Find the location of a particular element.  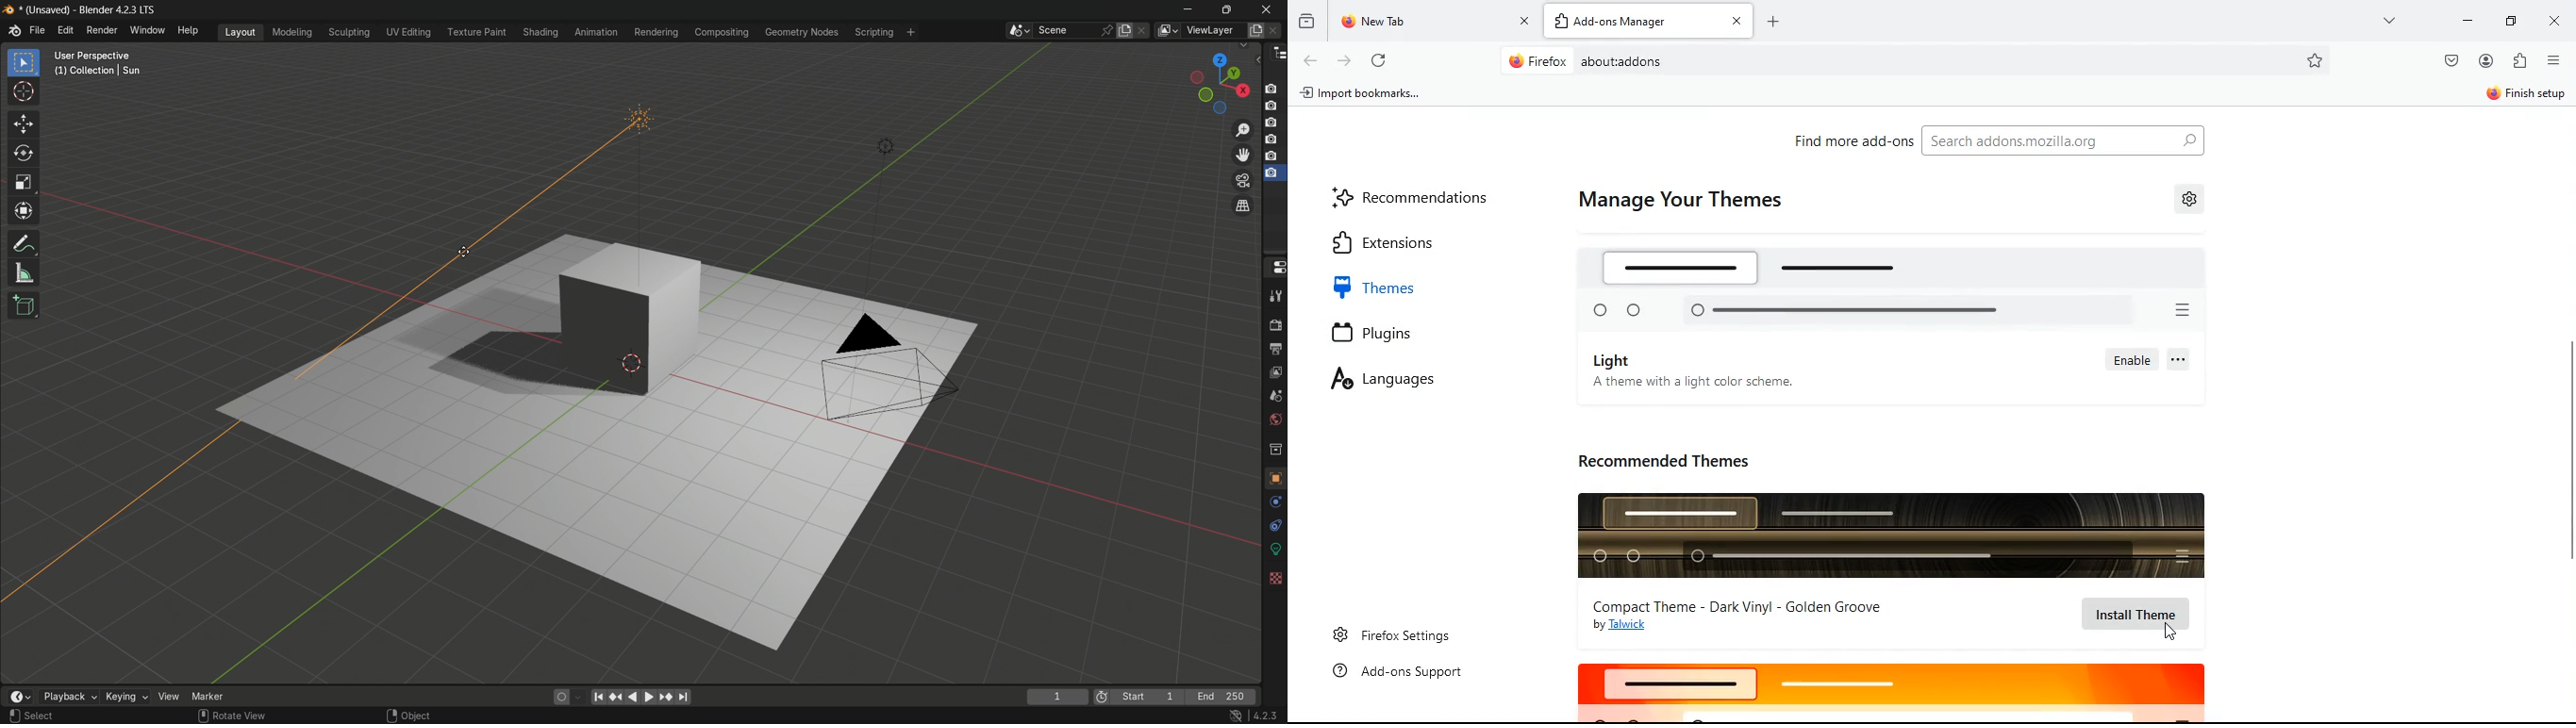

view layer is located at coordinates (1276, 373).